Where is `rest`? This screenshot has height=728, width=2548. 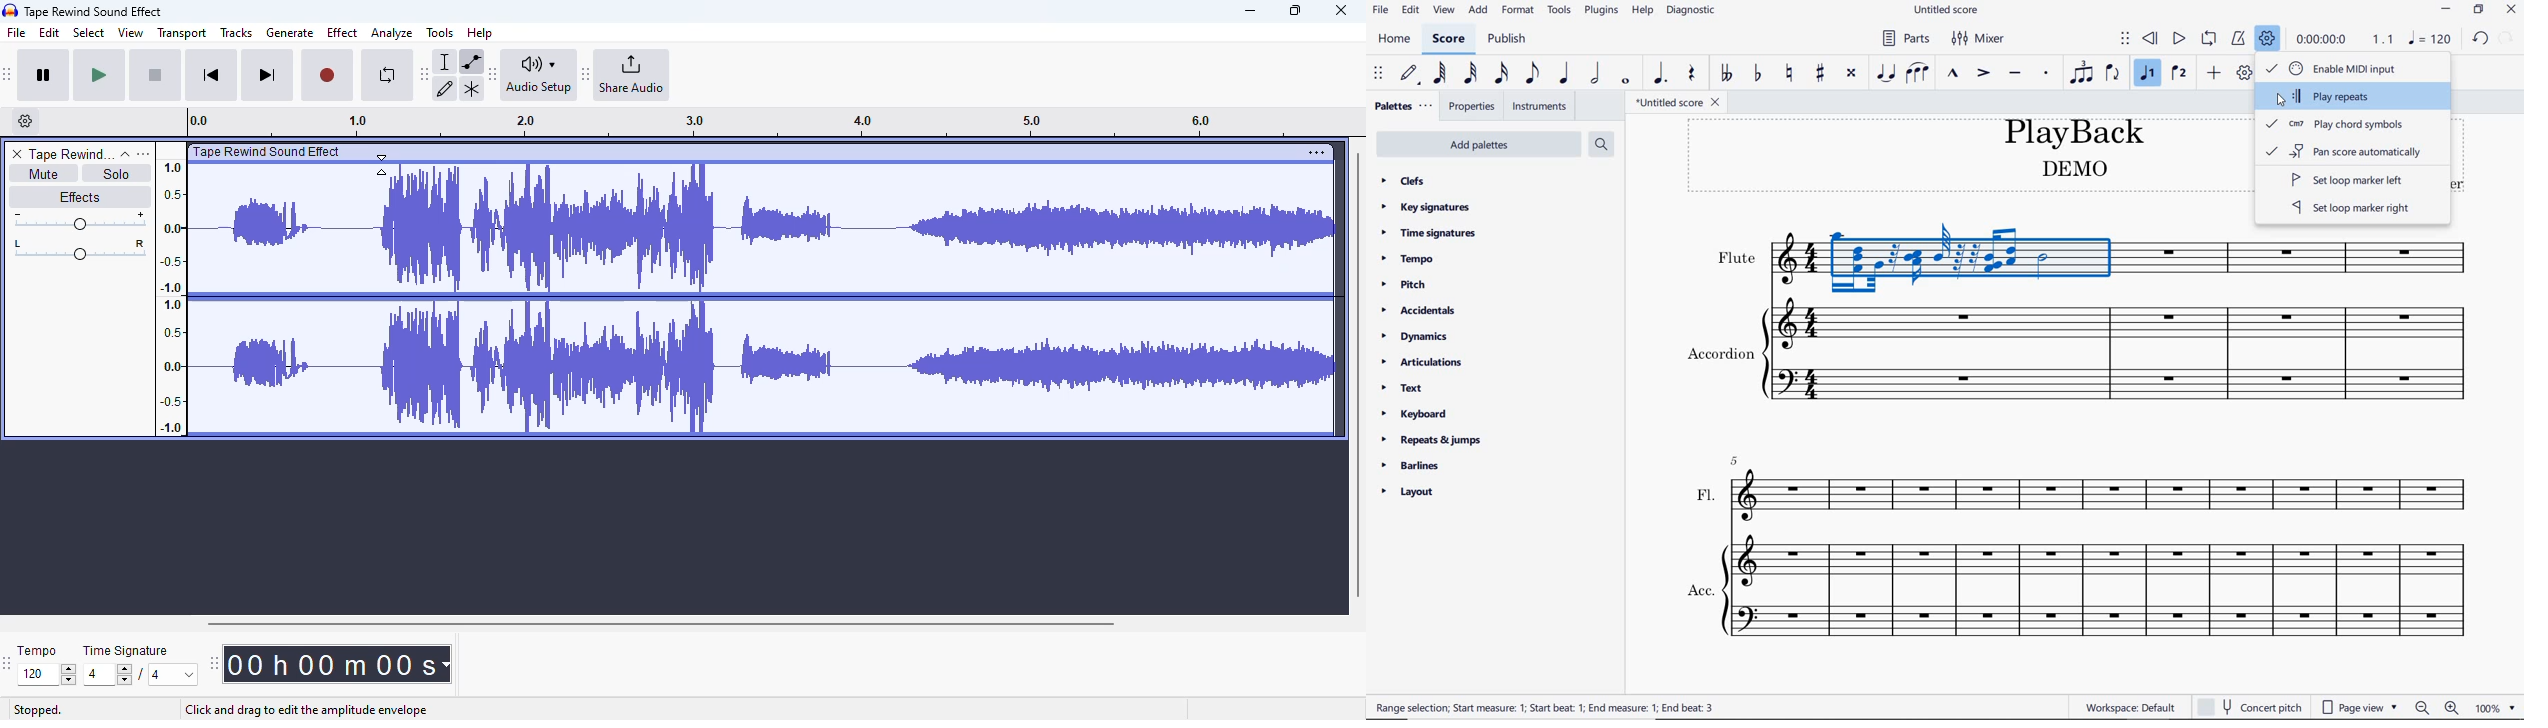 rest is located at coordinates (1692, 74).